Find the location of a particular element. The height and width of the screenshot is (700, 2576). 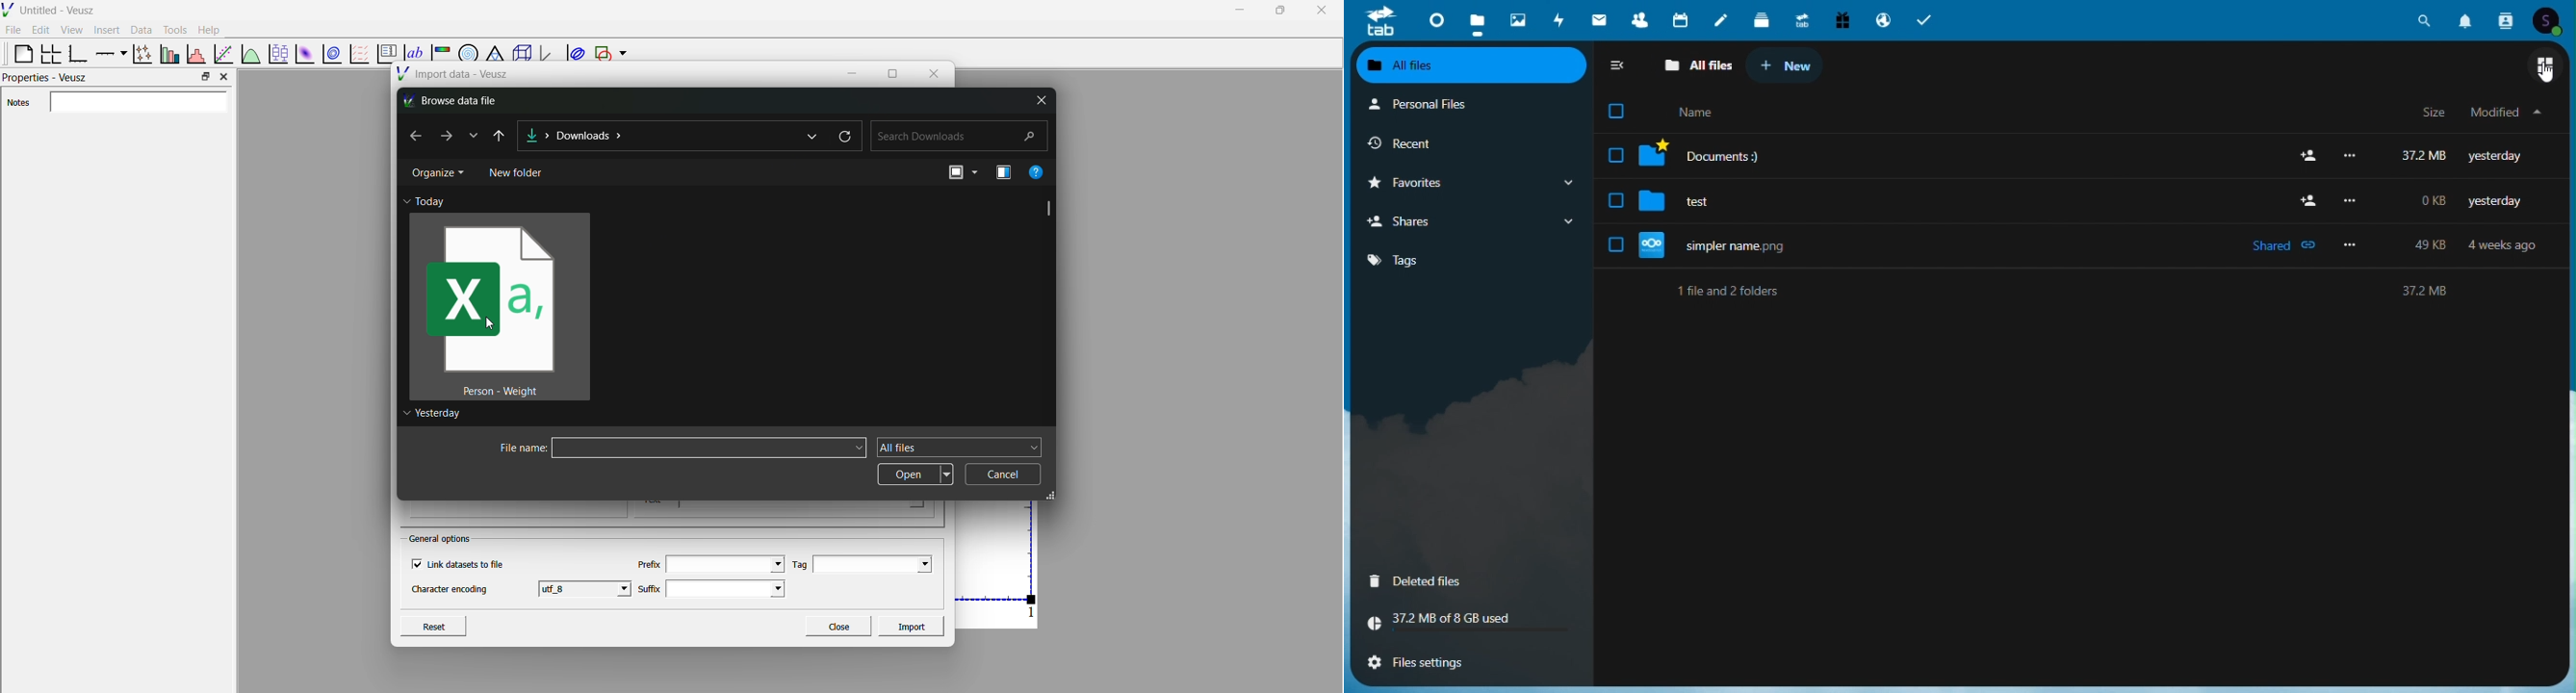

email hosting is located at coordinates (1882, 18).